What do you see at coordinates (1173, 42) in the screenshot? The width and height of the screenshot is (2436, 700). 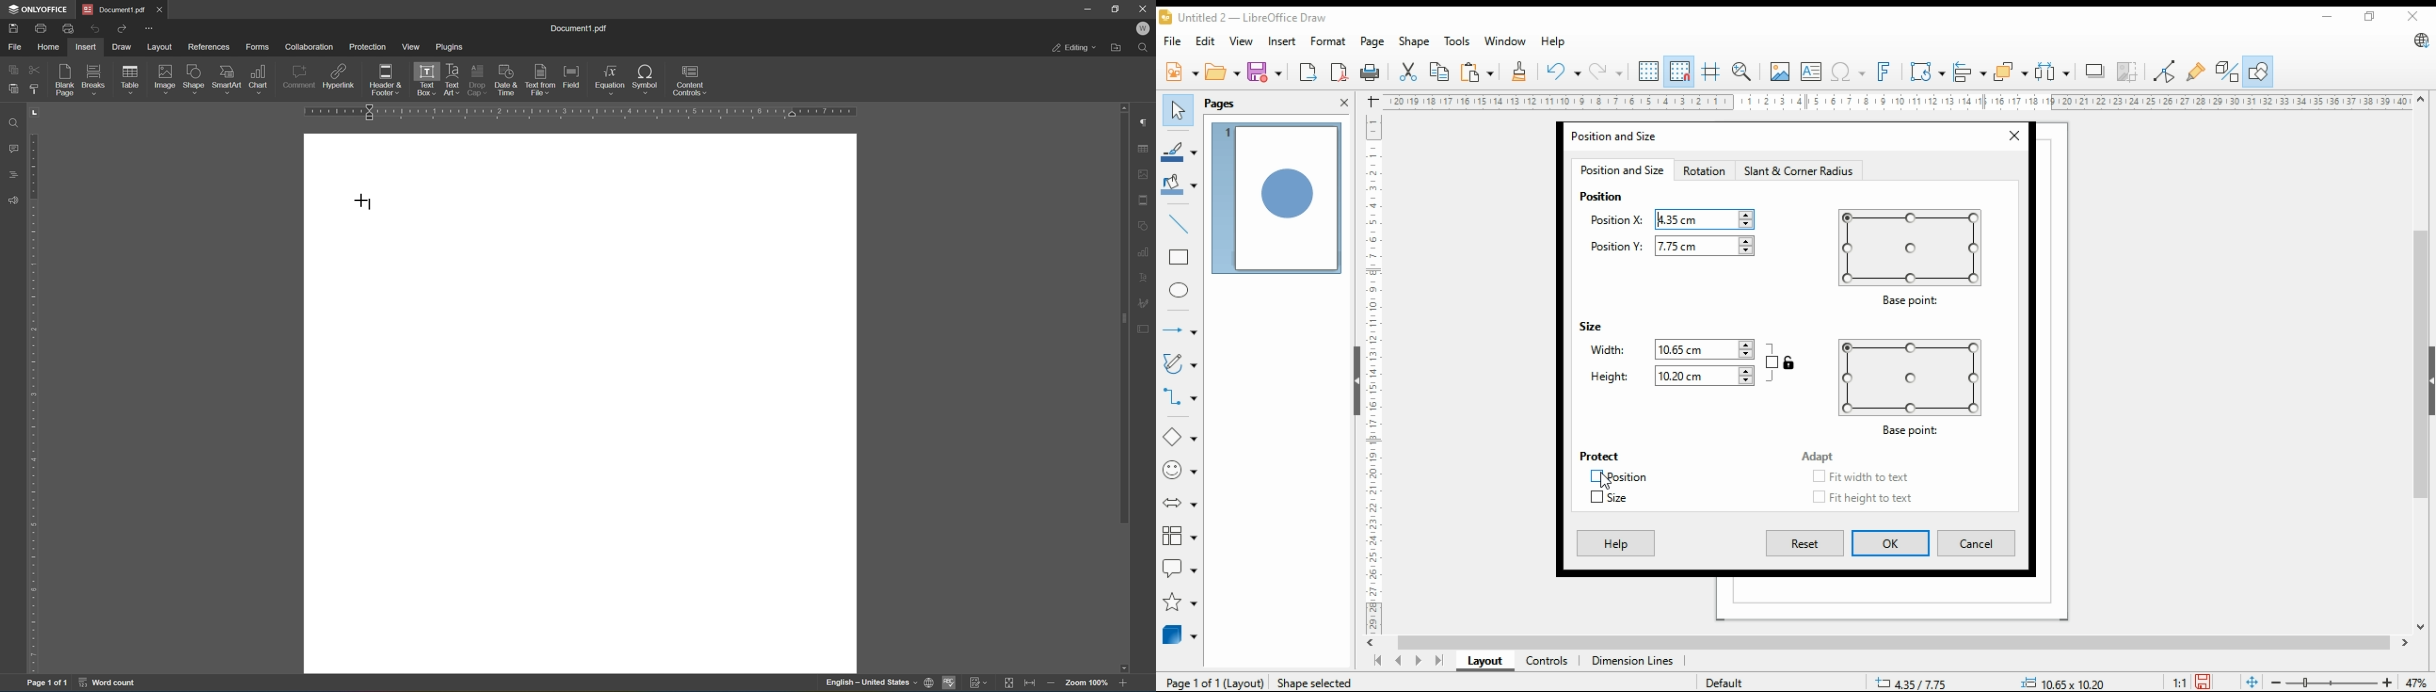 I see `file` at bounding box center [1173, 42].